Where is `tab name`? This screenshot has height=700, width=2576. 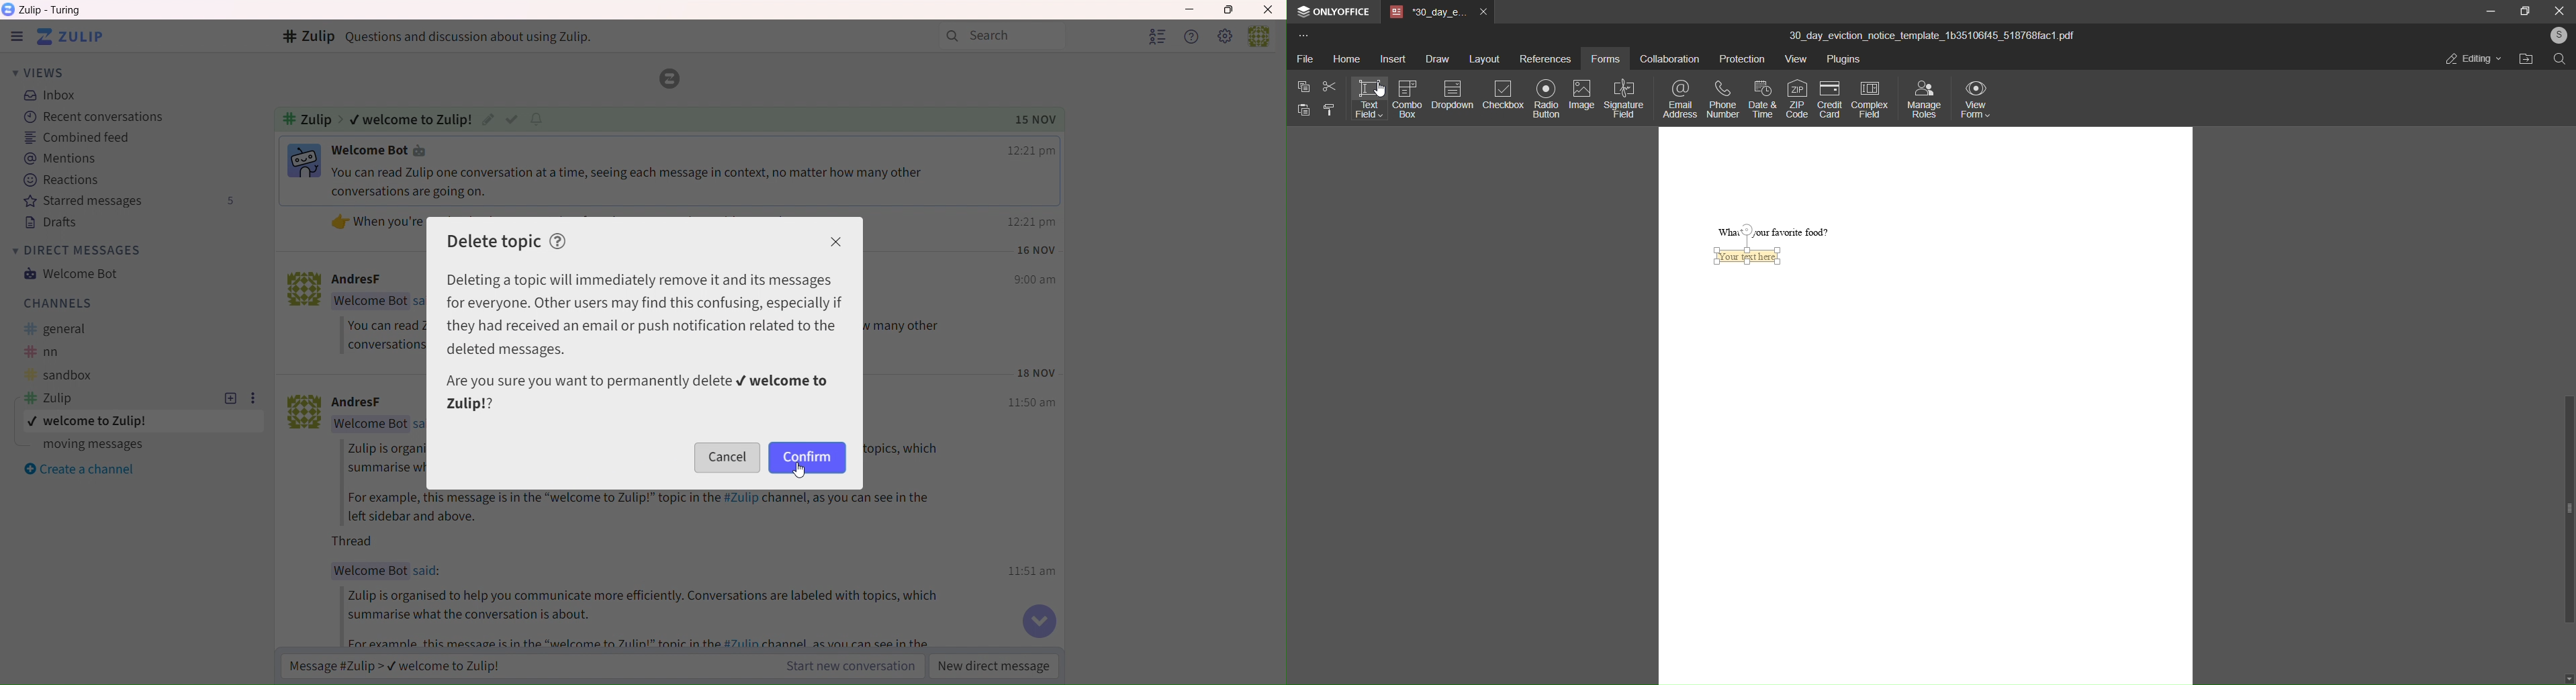 tab name is located at coordinates (1426, 13).